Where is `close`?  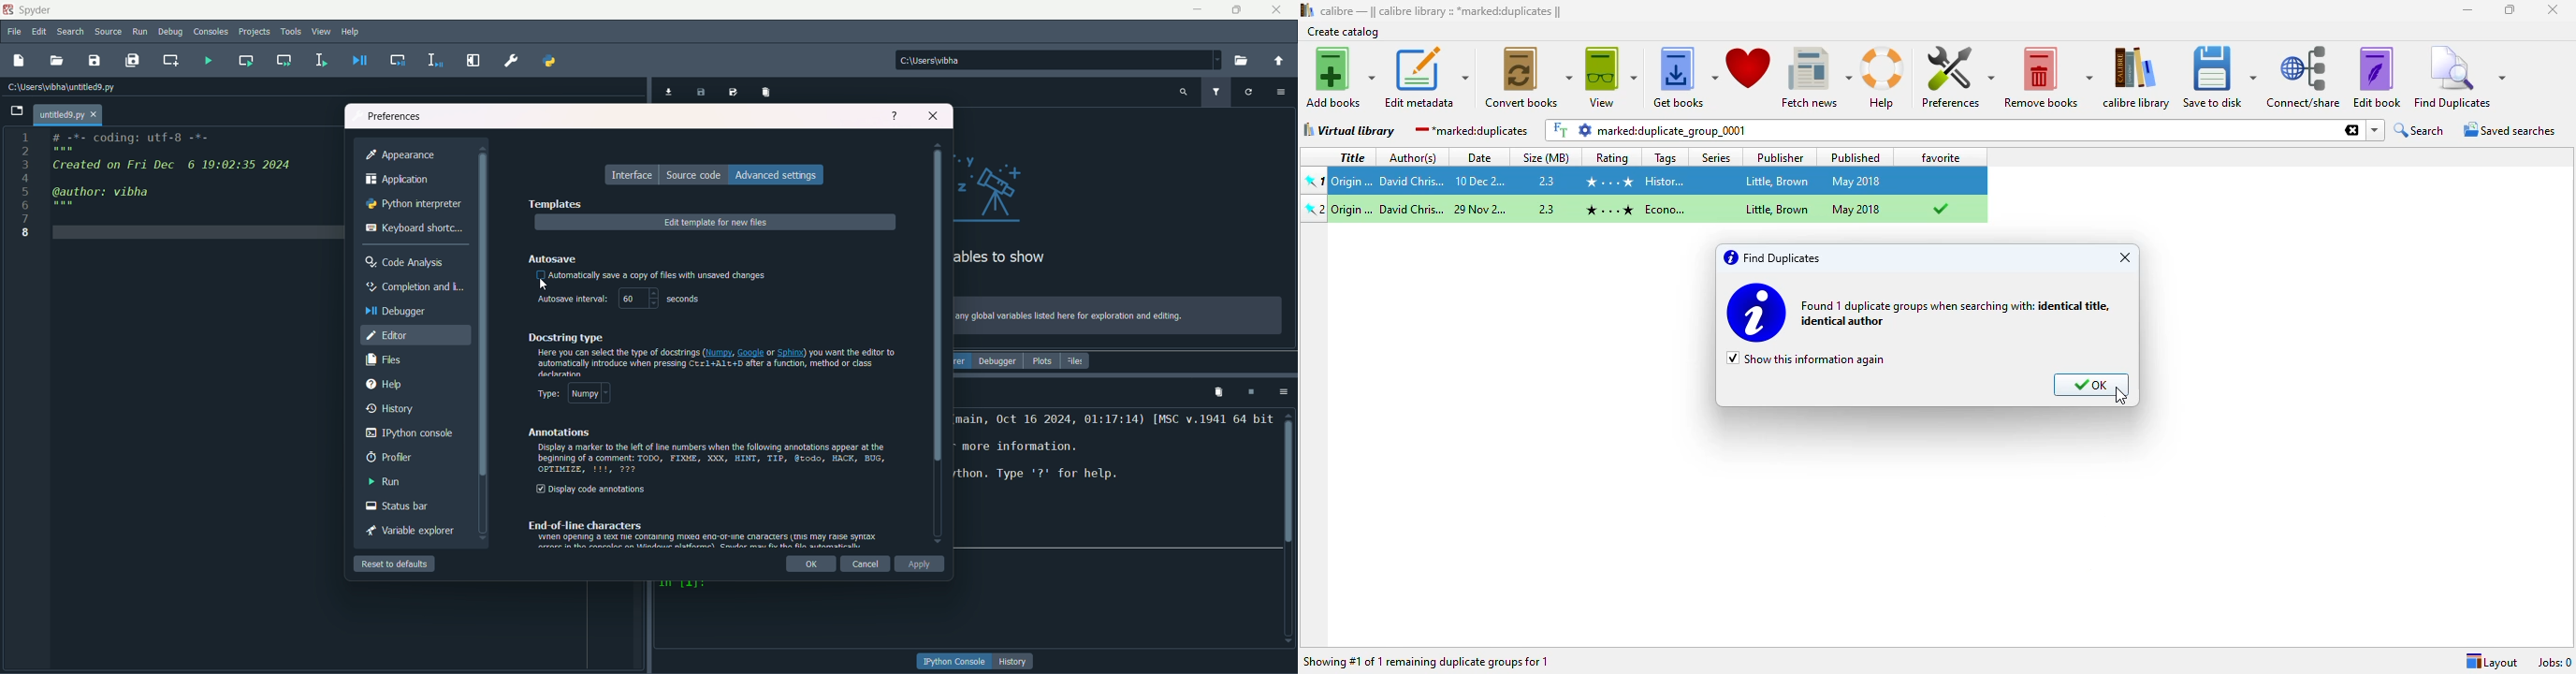
close is located at coordinates (1278, 9).